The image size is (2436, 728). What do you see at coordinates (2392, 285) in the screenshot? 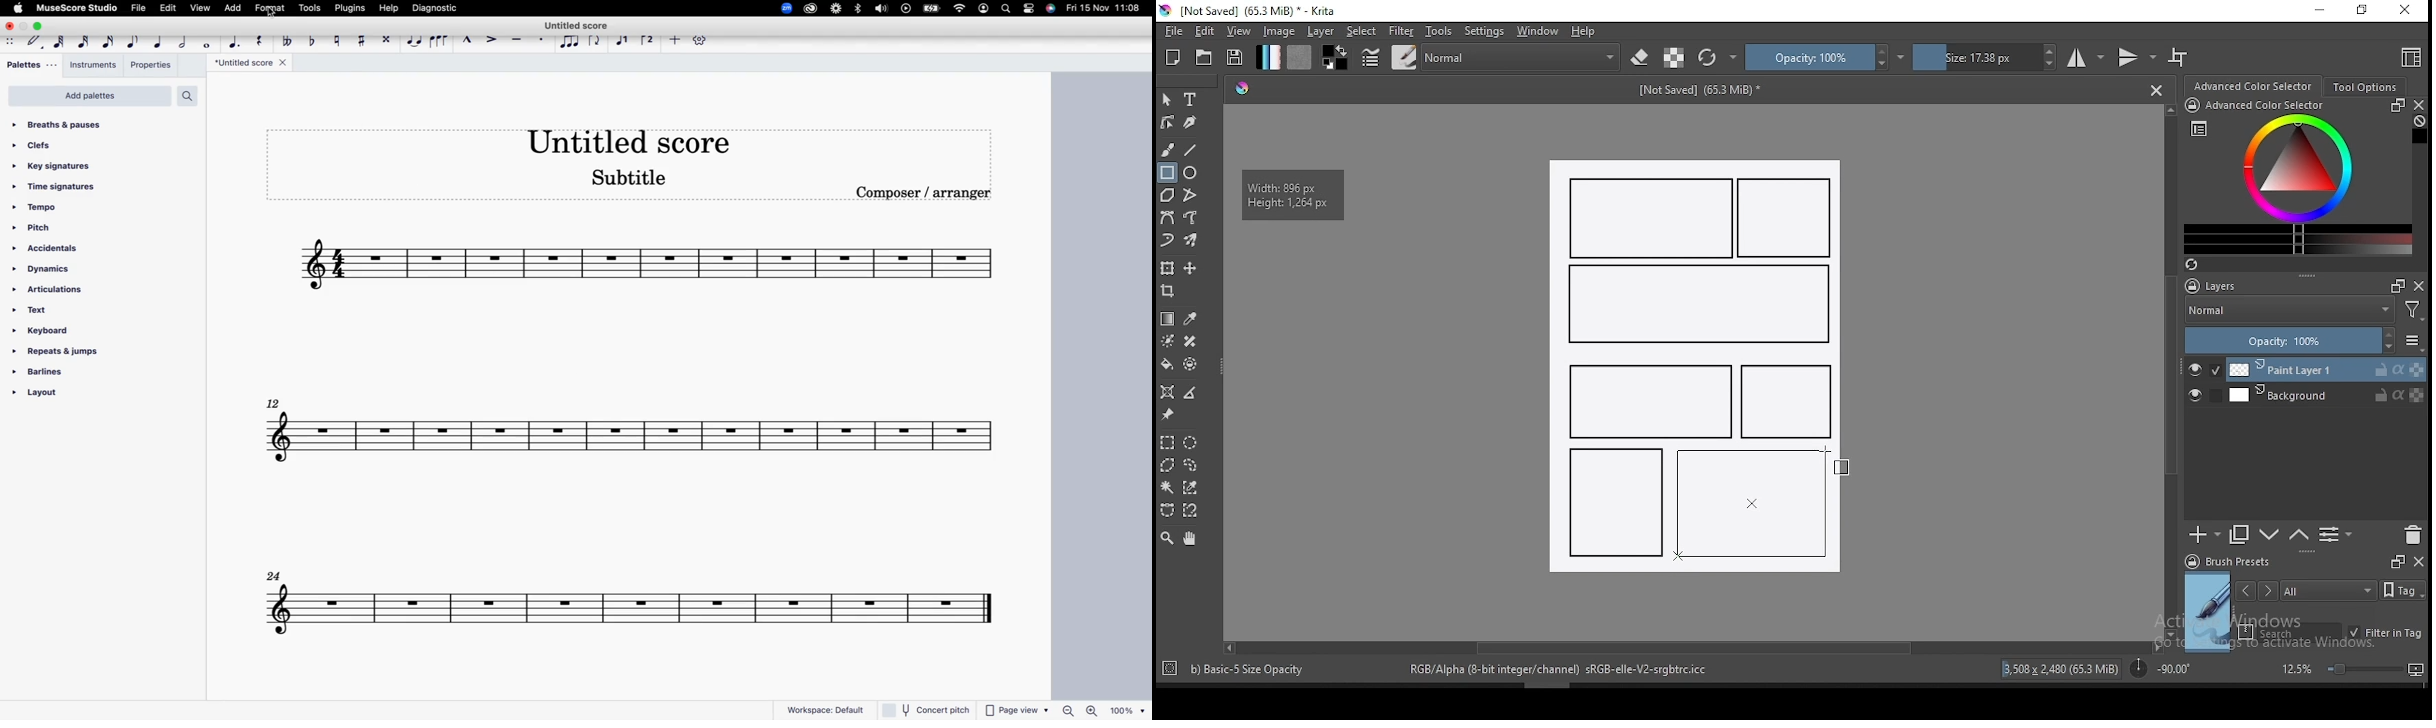
I see `Frames` at bounding box center [2392, 285].